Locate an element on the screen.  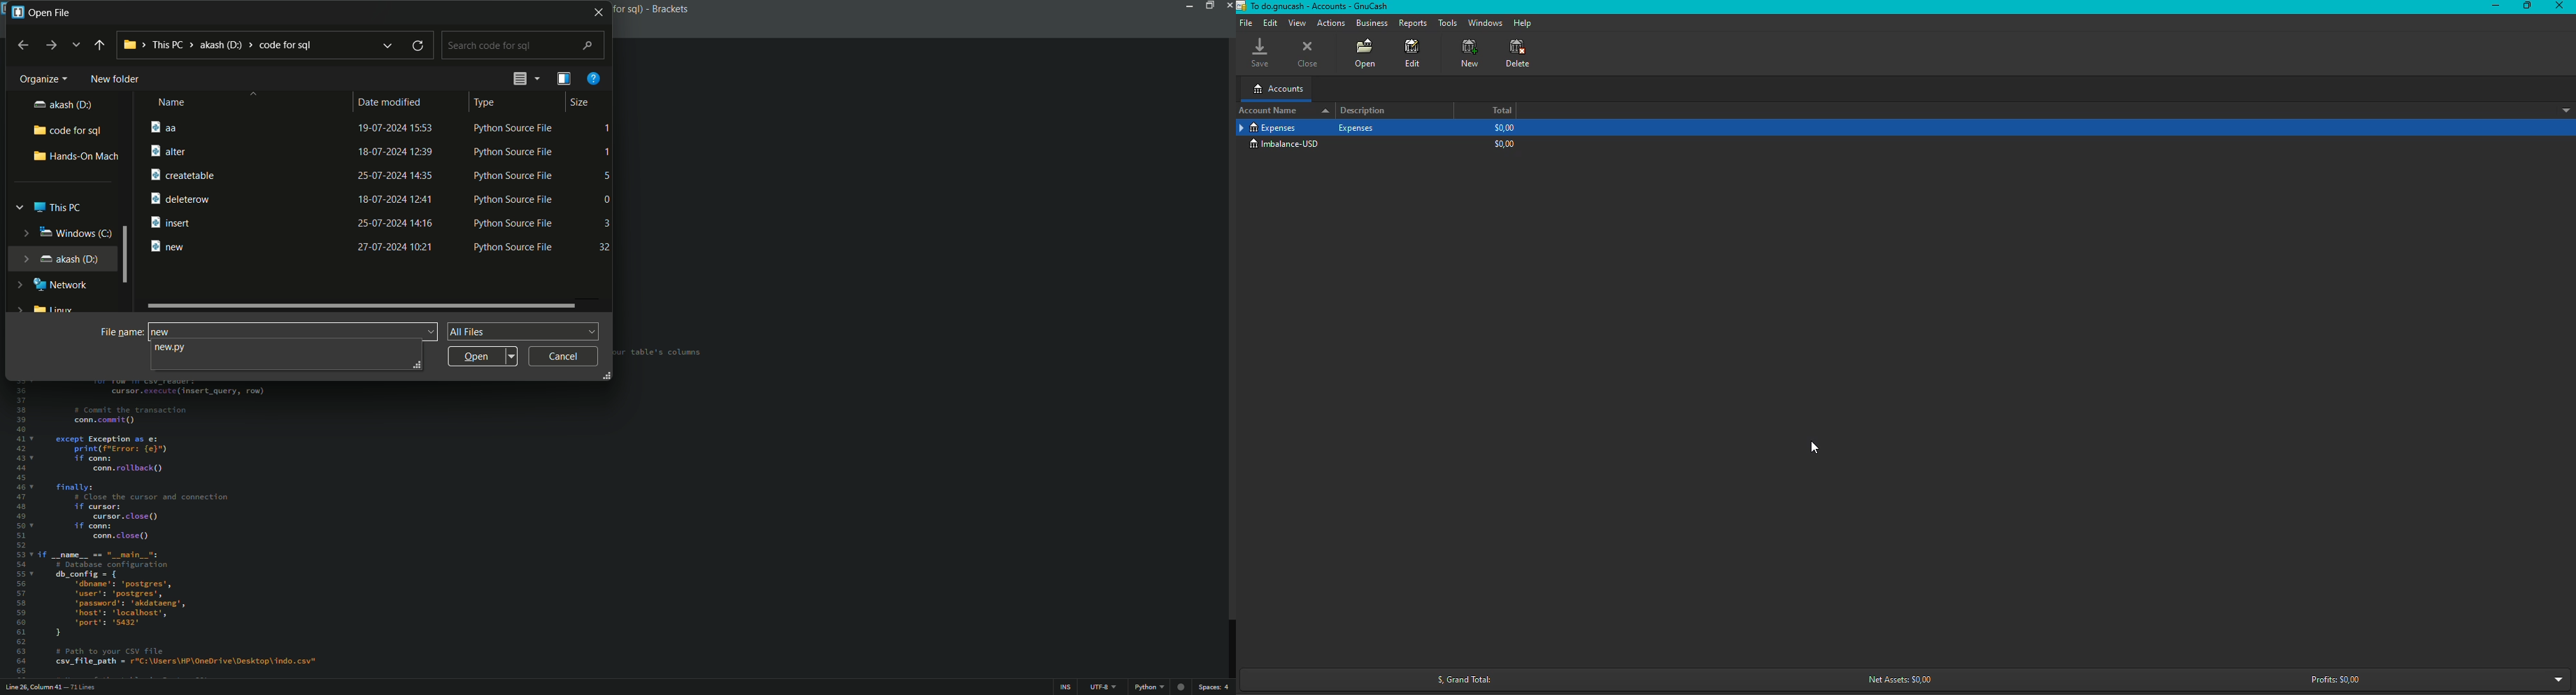
Python Source File is located at coordinates (518, 250).